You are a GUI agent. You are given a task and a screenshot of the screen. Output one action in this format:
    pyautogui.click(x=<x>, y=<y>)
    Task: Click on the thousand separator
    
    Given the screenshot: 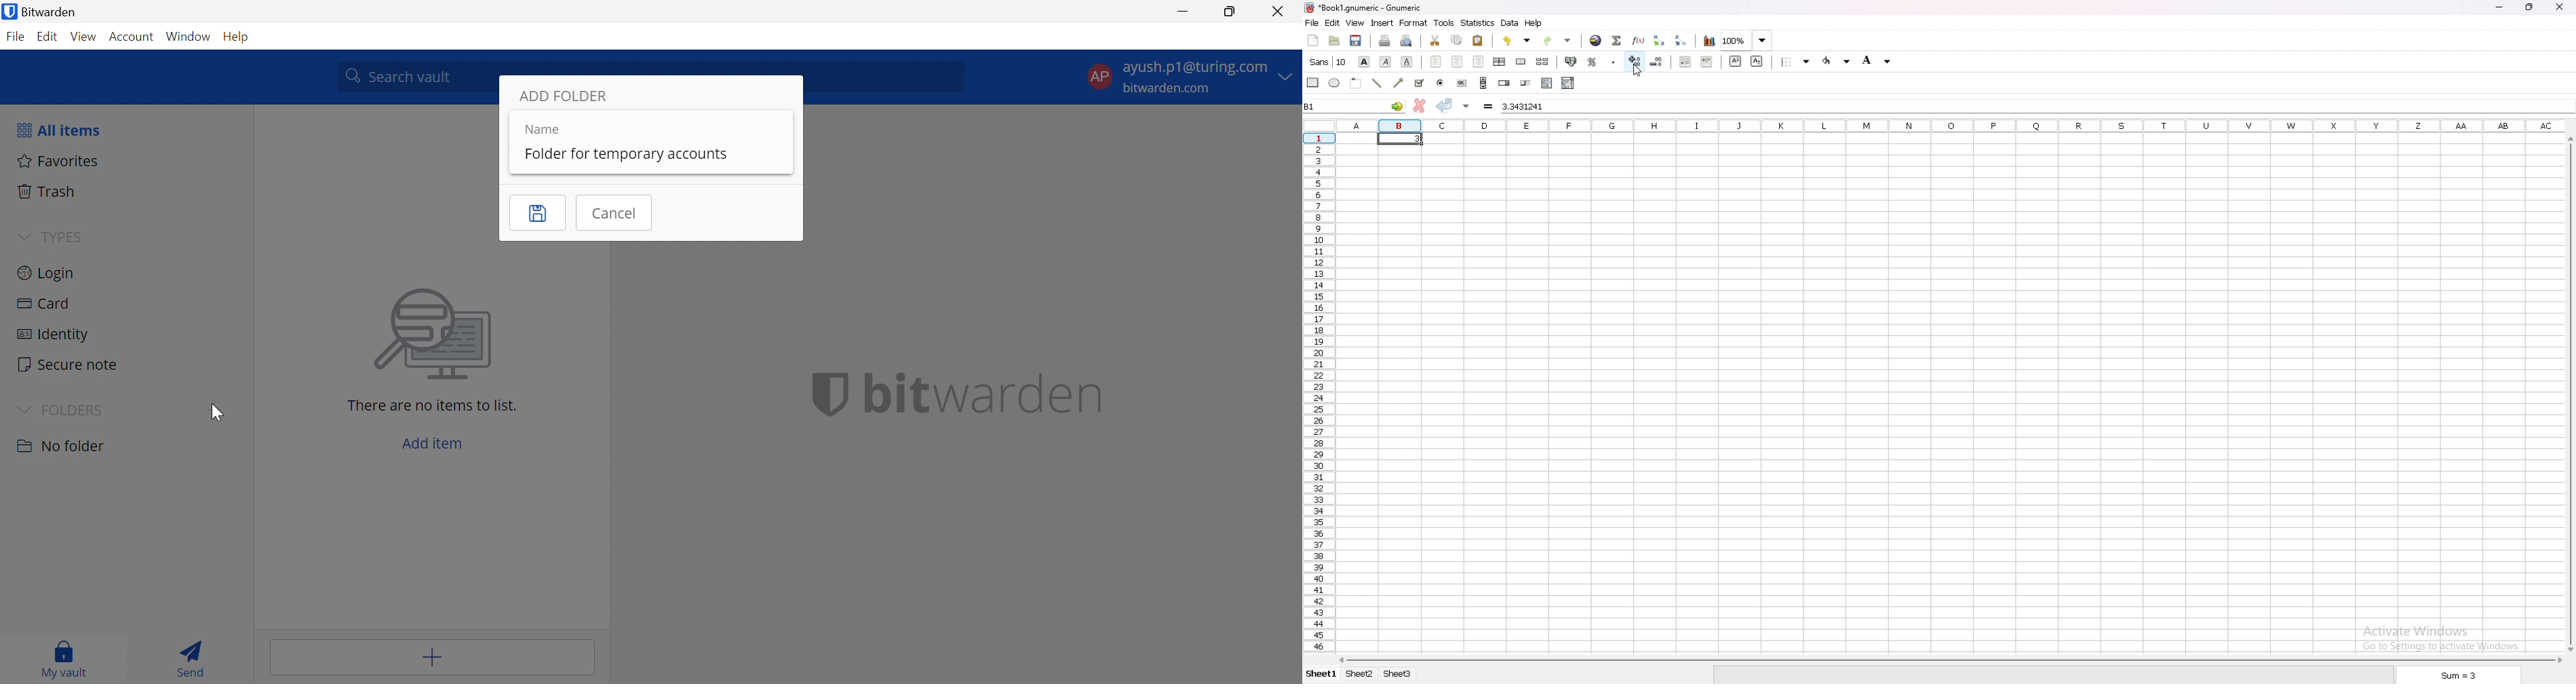 What is the action you would take?
    pyautogui.click(x=1612, y=61)
    